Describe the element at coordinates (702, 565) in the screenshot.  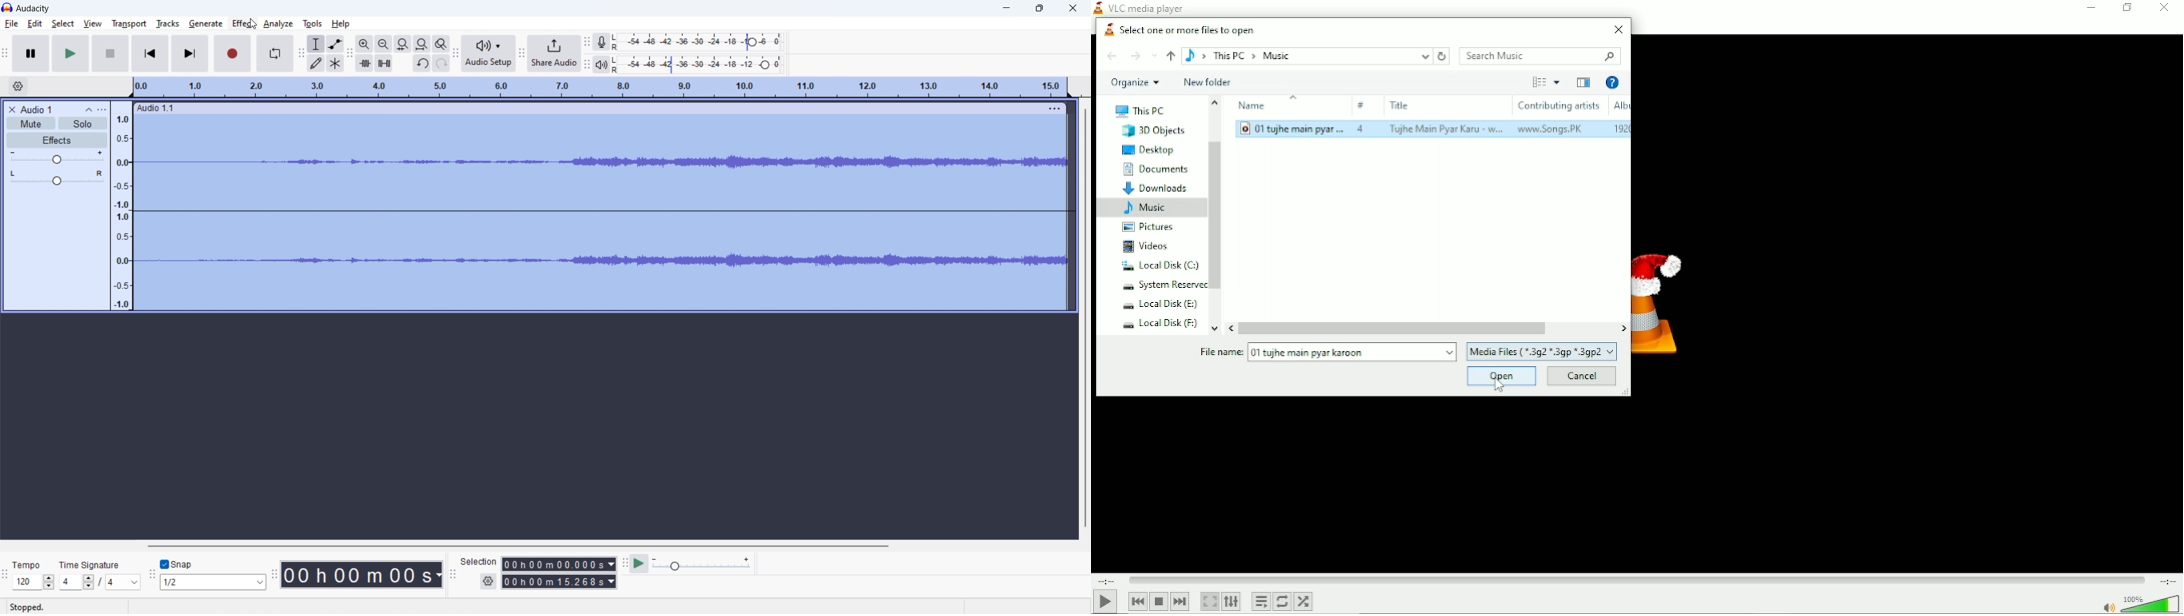
I see `playback speed` at that location.